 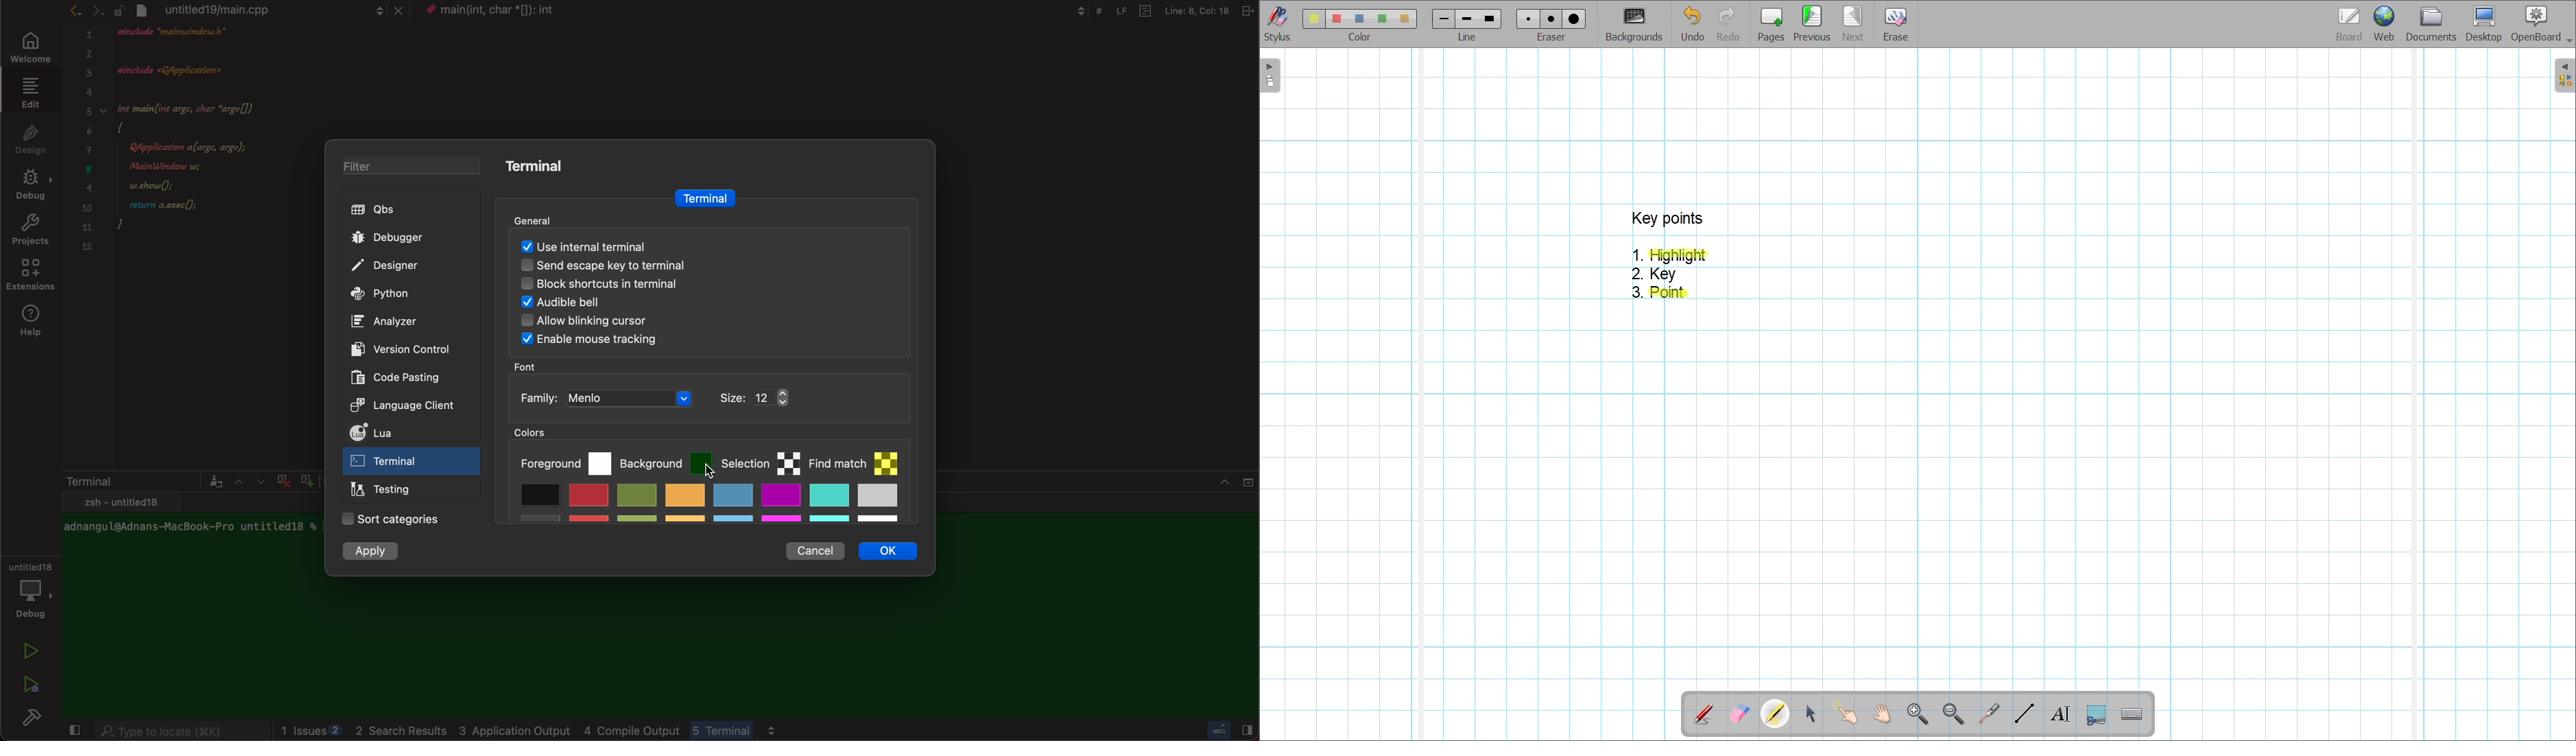 I want to click on Zoom out, so click(x=1954, y=715).